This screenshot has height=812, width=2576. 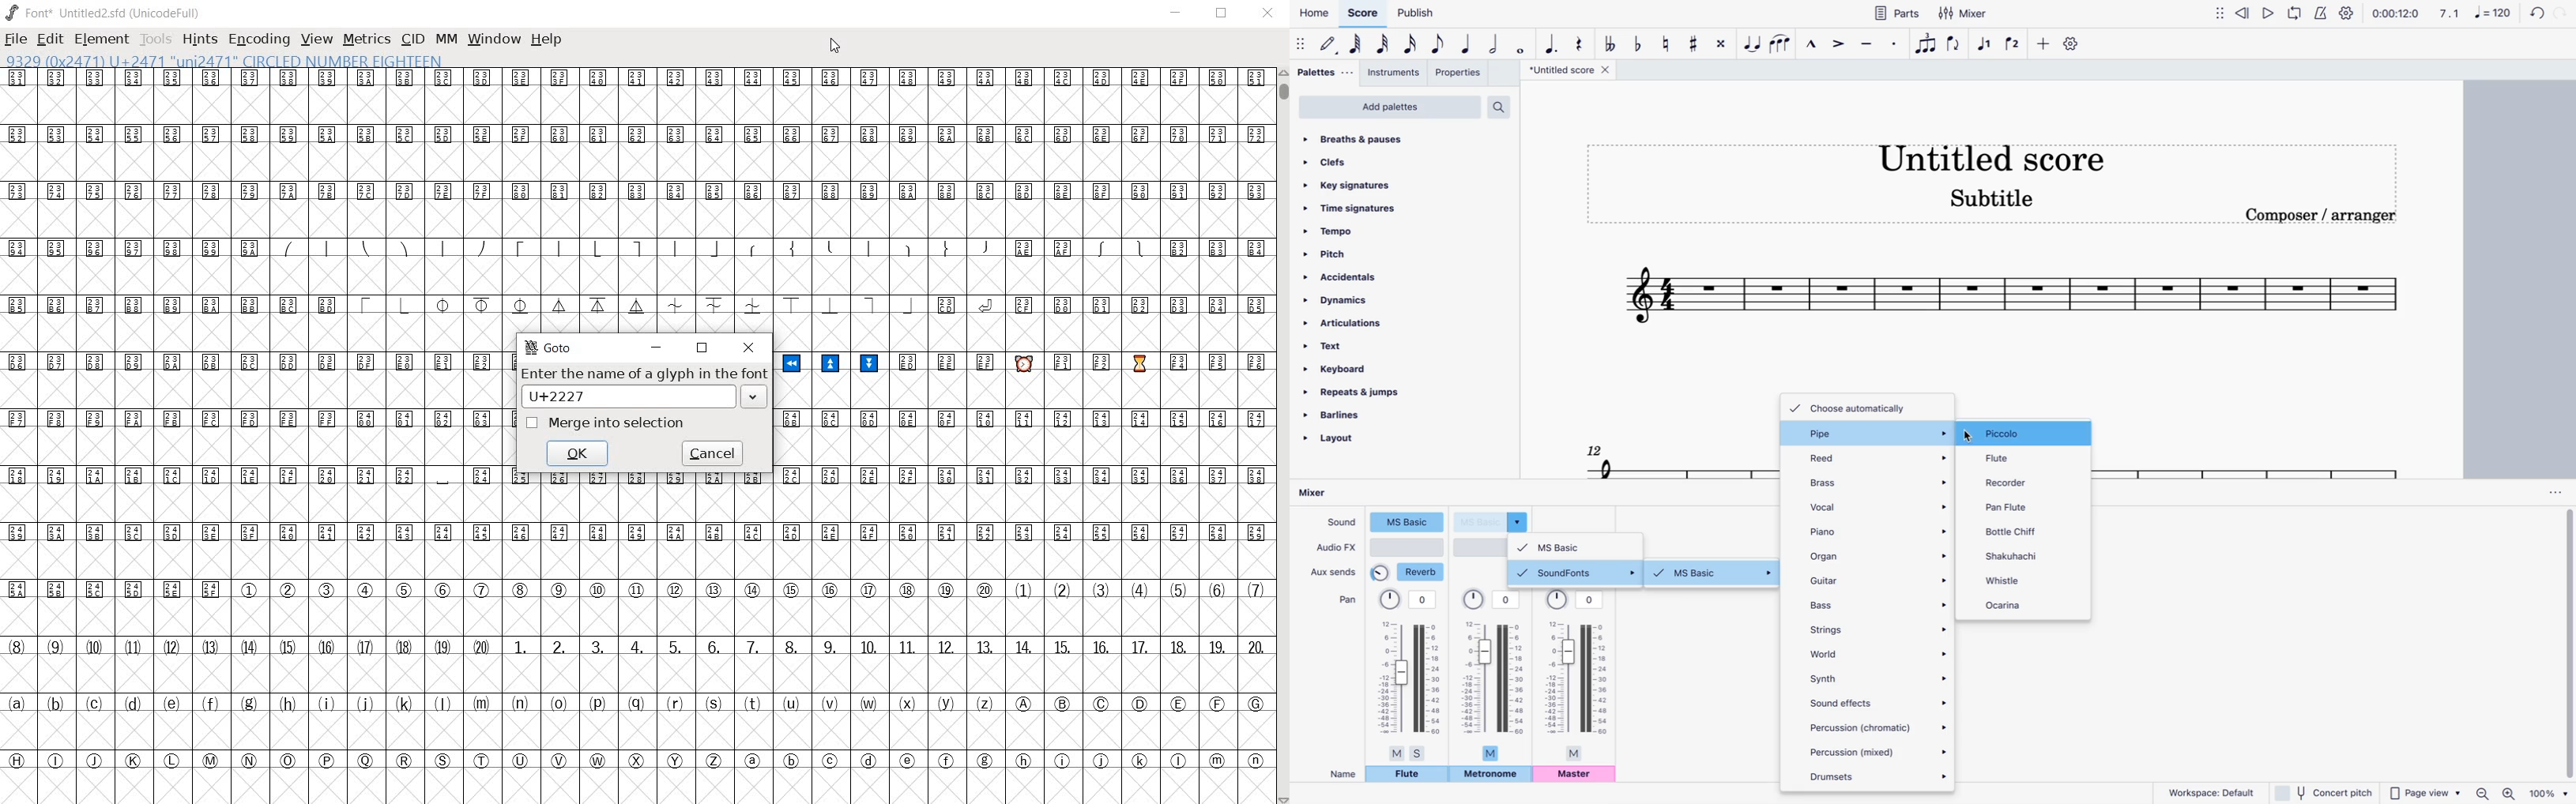 What do you see at coordinates (1875, 776) in the screenshot?
I see `drumsets` at bounding box center [1875, 776].